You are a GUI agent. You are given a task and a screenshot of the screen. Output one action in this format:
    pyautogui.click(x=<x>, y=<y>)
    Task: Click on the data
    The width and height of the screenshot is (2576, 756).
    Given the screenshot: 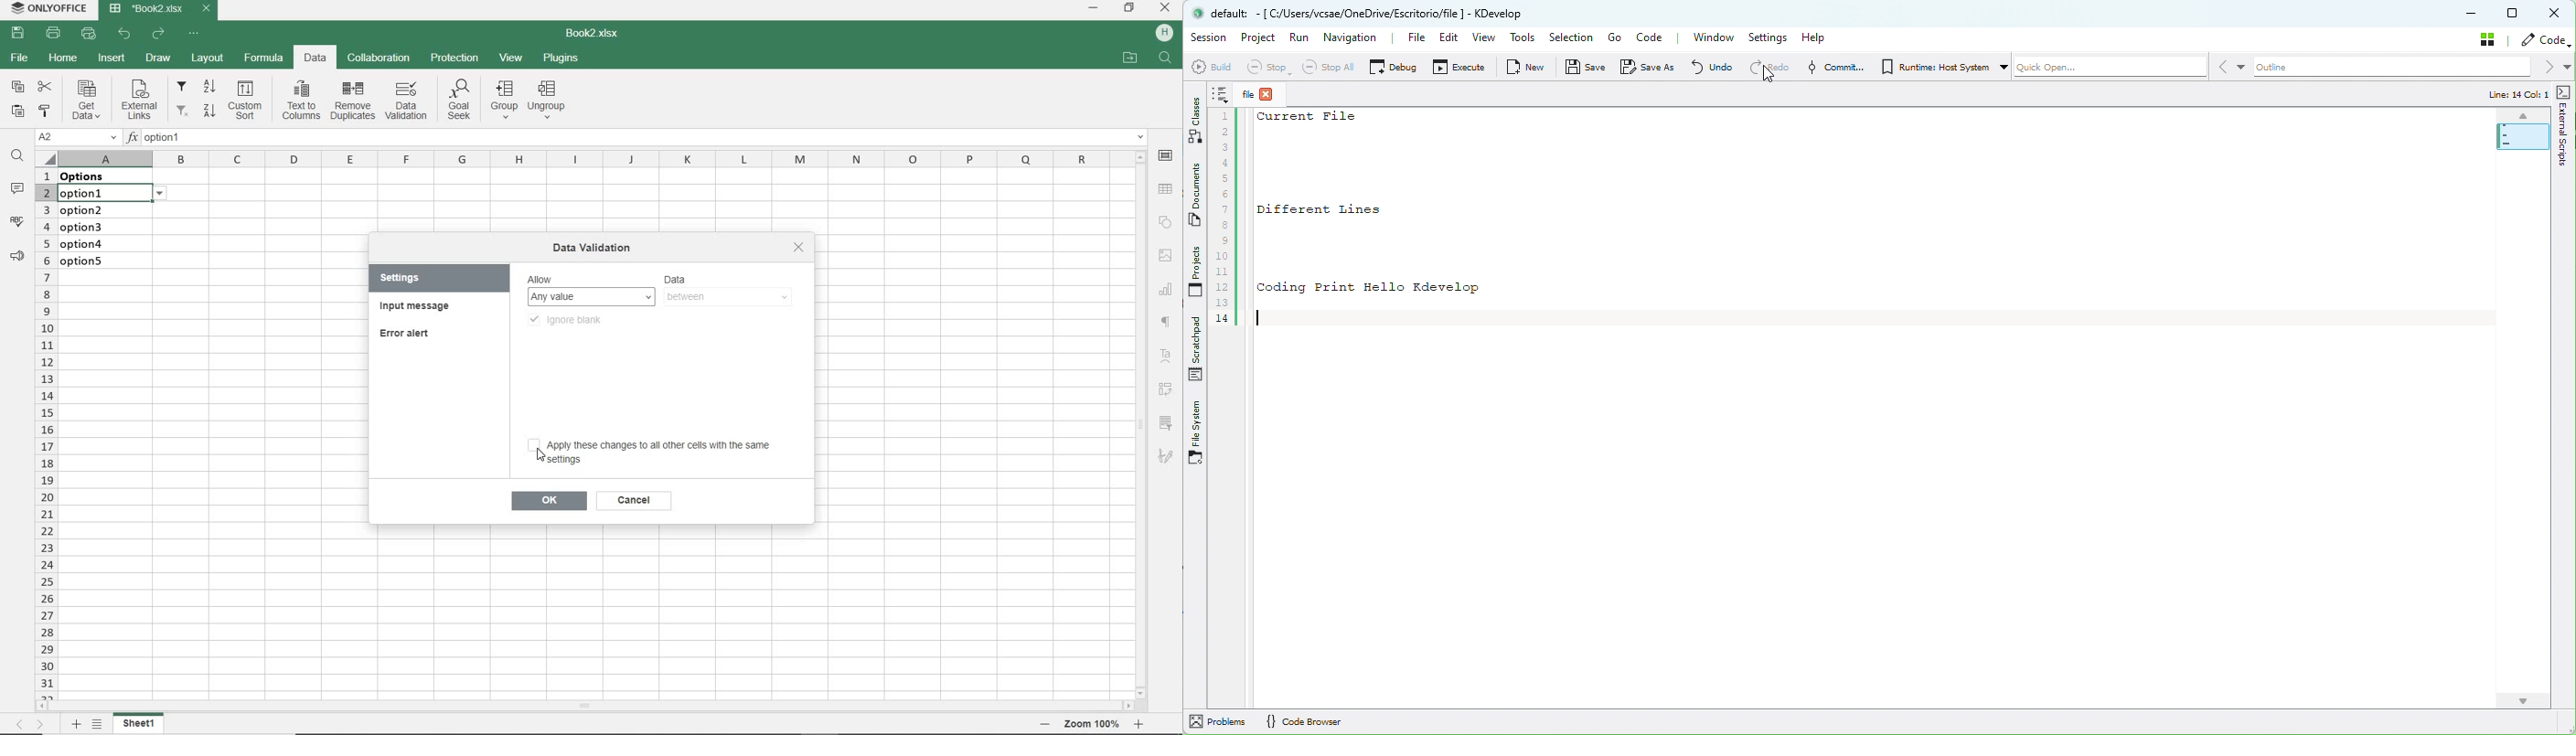 What is the action you would take?
    pyautogui.click(x=93, y=176)
    